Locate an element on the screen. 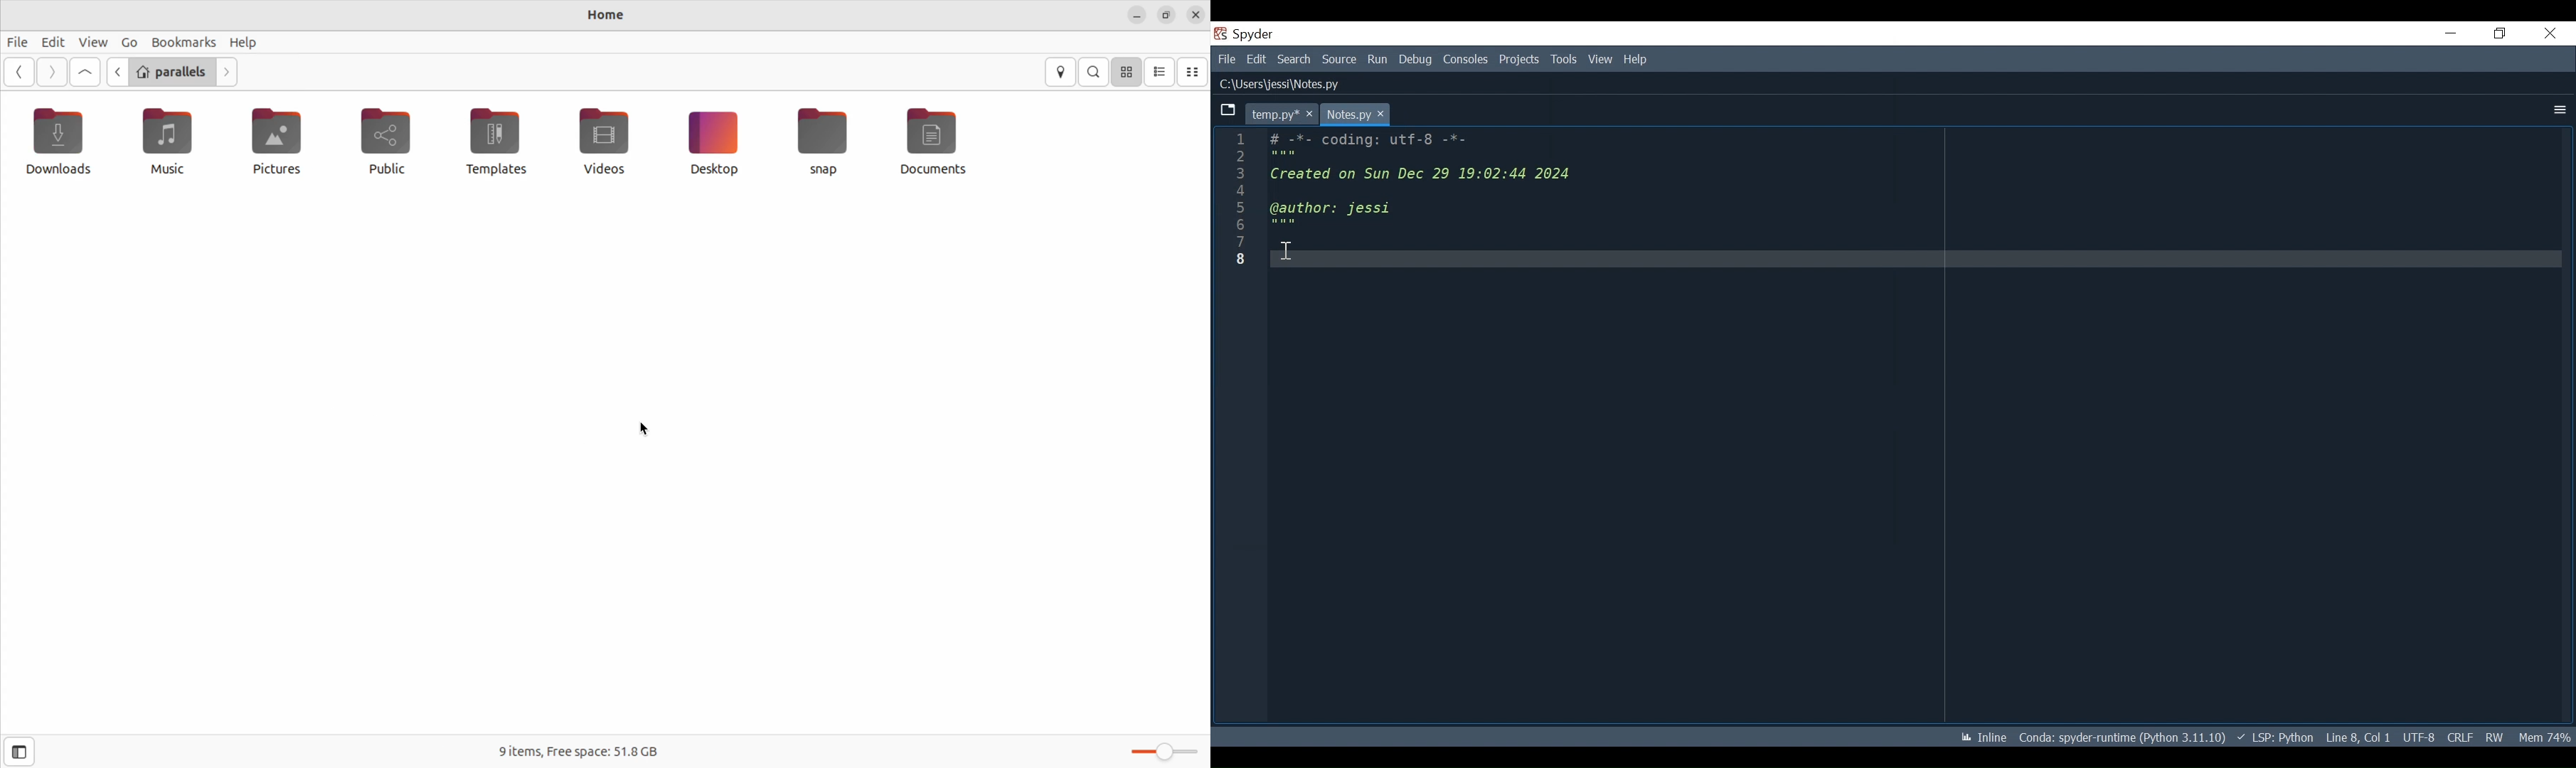  Cursor is located at coordinates (1285, 250).